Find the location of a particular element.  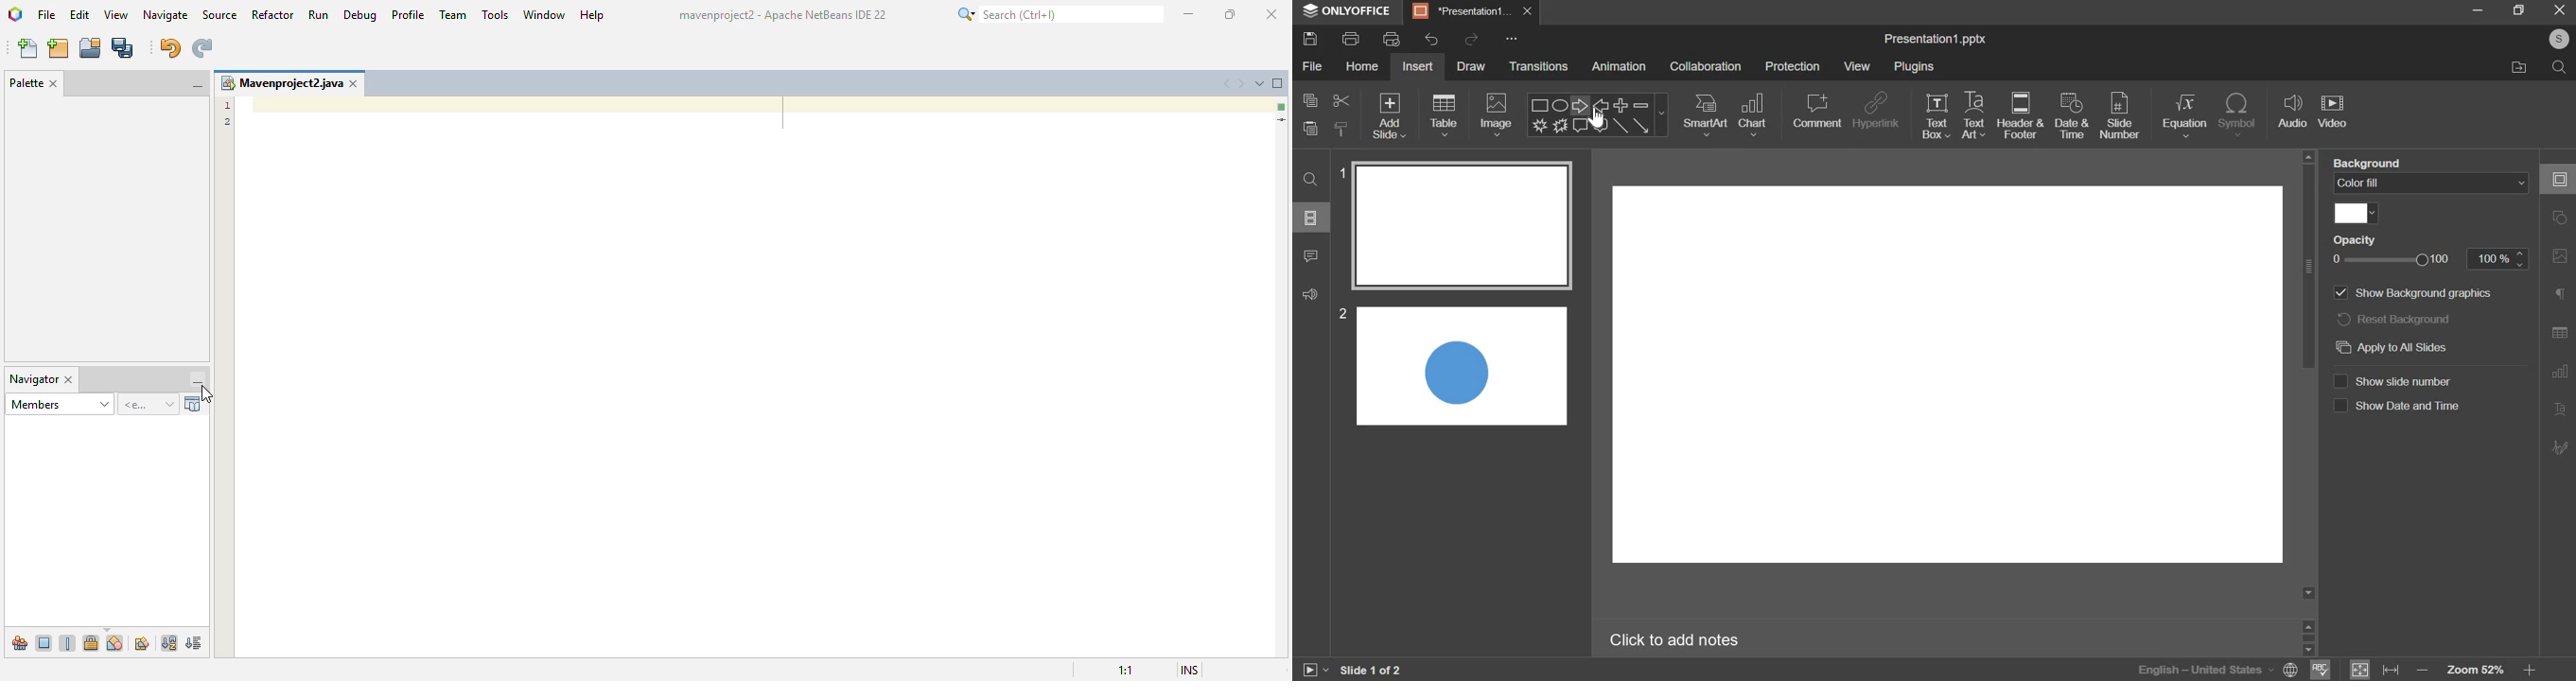

save is located at coordinates (1311, 39).